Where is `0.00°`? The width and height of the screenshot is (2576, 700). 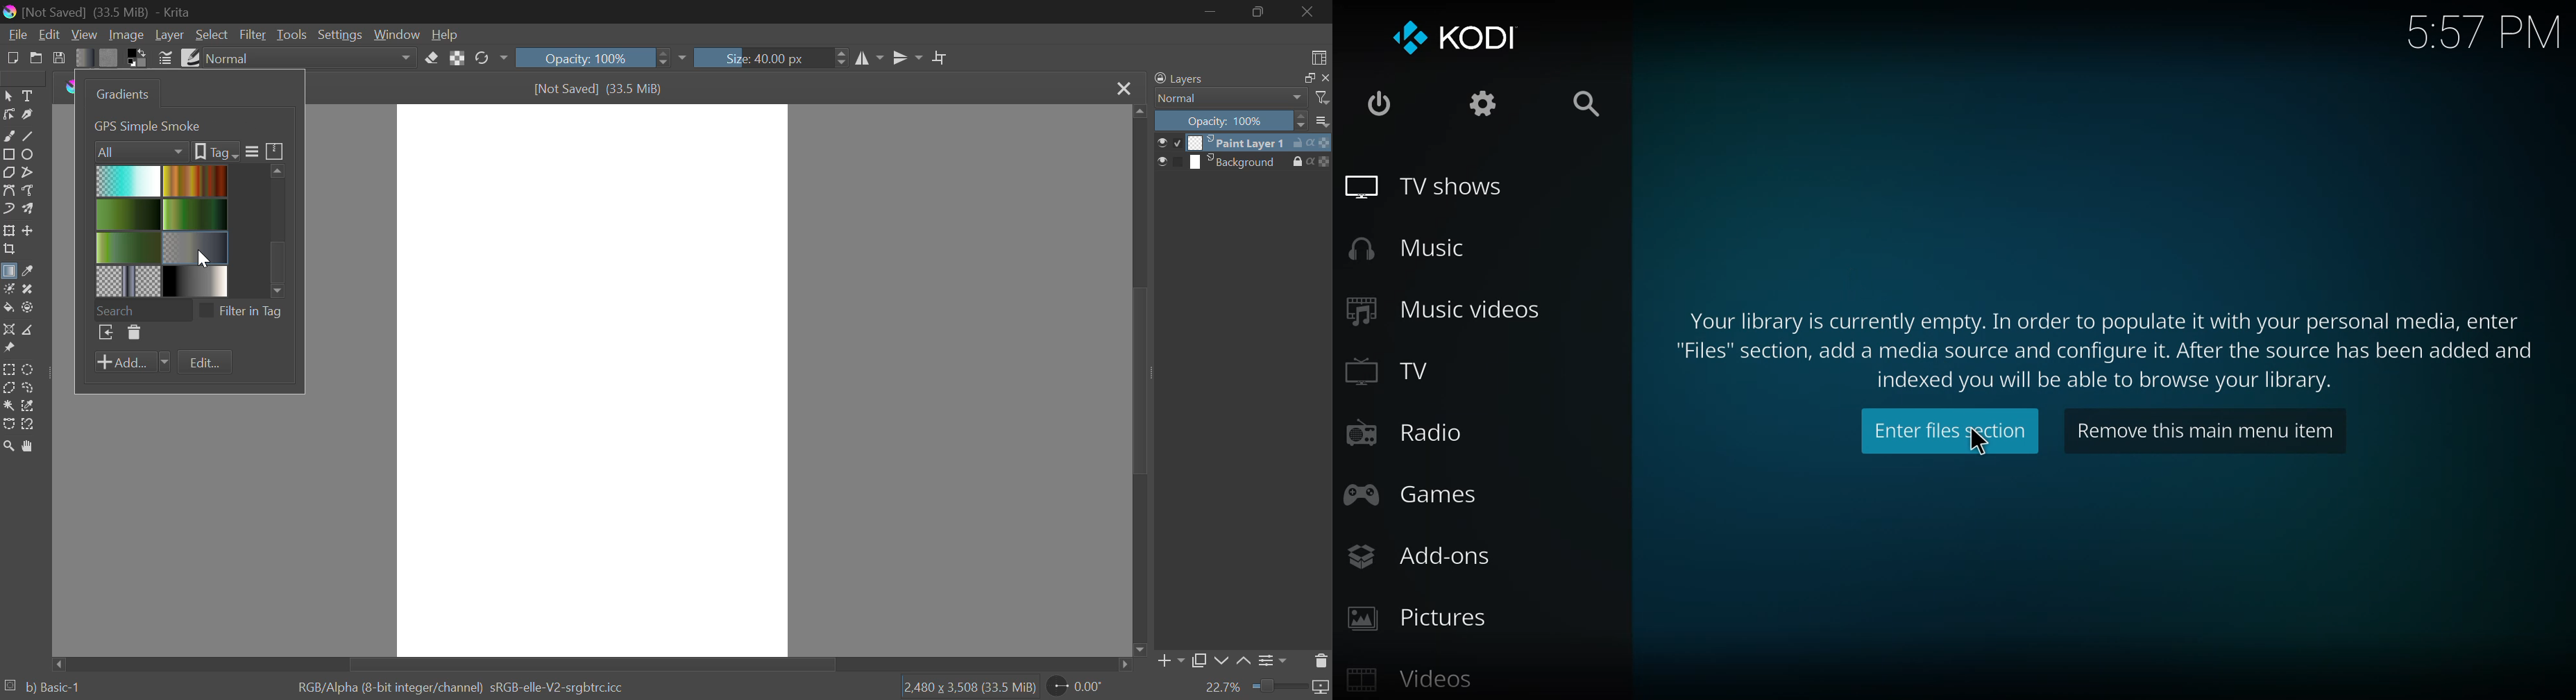
0.00° is located at coordinates (1083, 685).